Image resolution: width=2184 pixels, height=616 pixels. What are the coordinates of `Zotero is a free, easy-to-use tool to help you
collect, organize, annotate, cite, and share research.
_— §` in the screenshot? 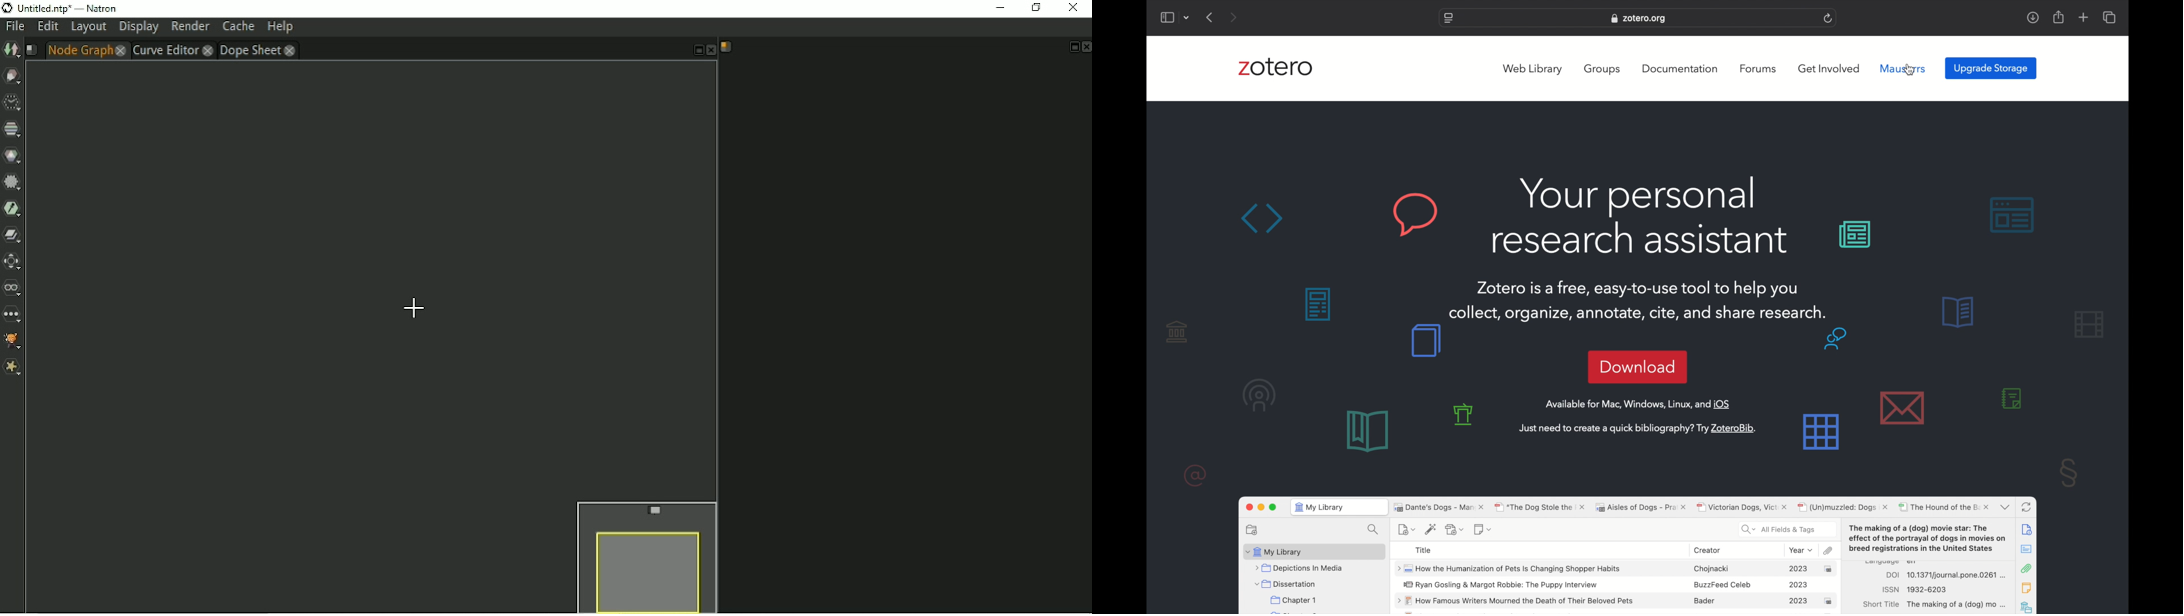 It's located at (1634, 299).